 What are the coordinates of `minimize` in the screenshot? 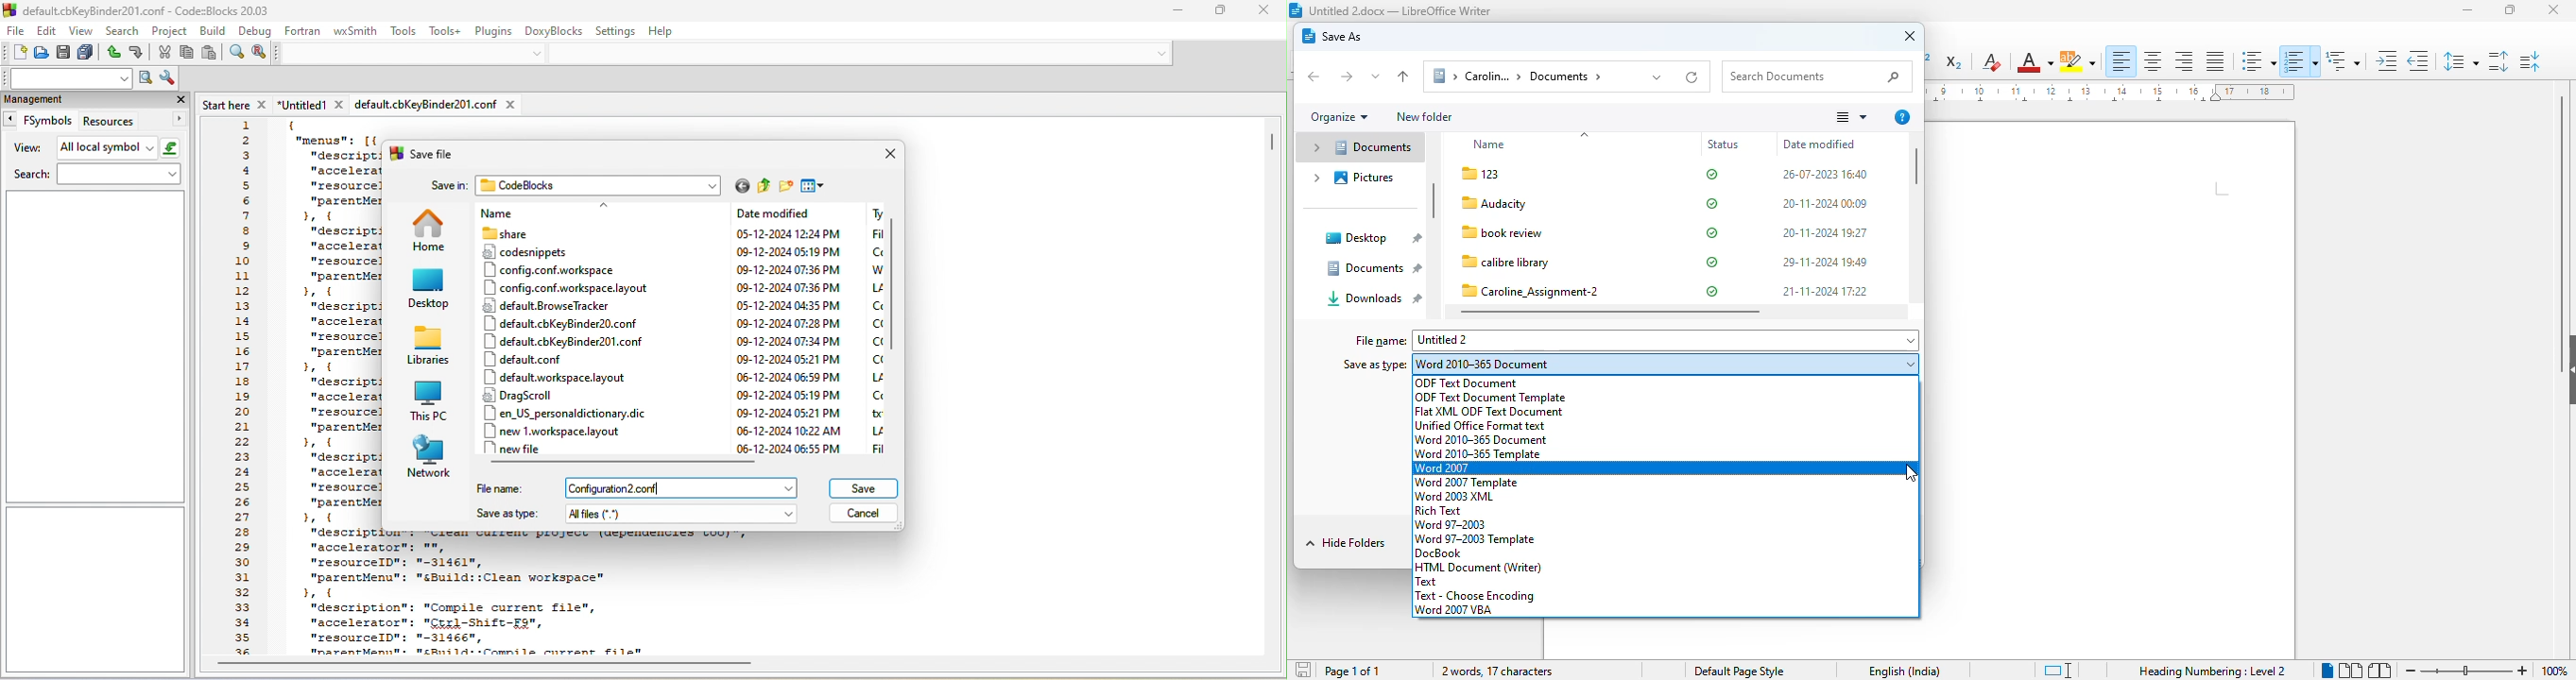 It's located at (2469, 10).